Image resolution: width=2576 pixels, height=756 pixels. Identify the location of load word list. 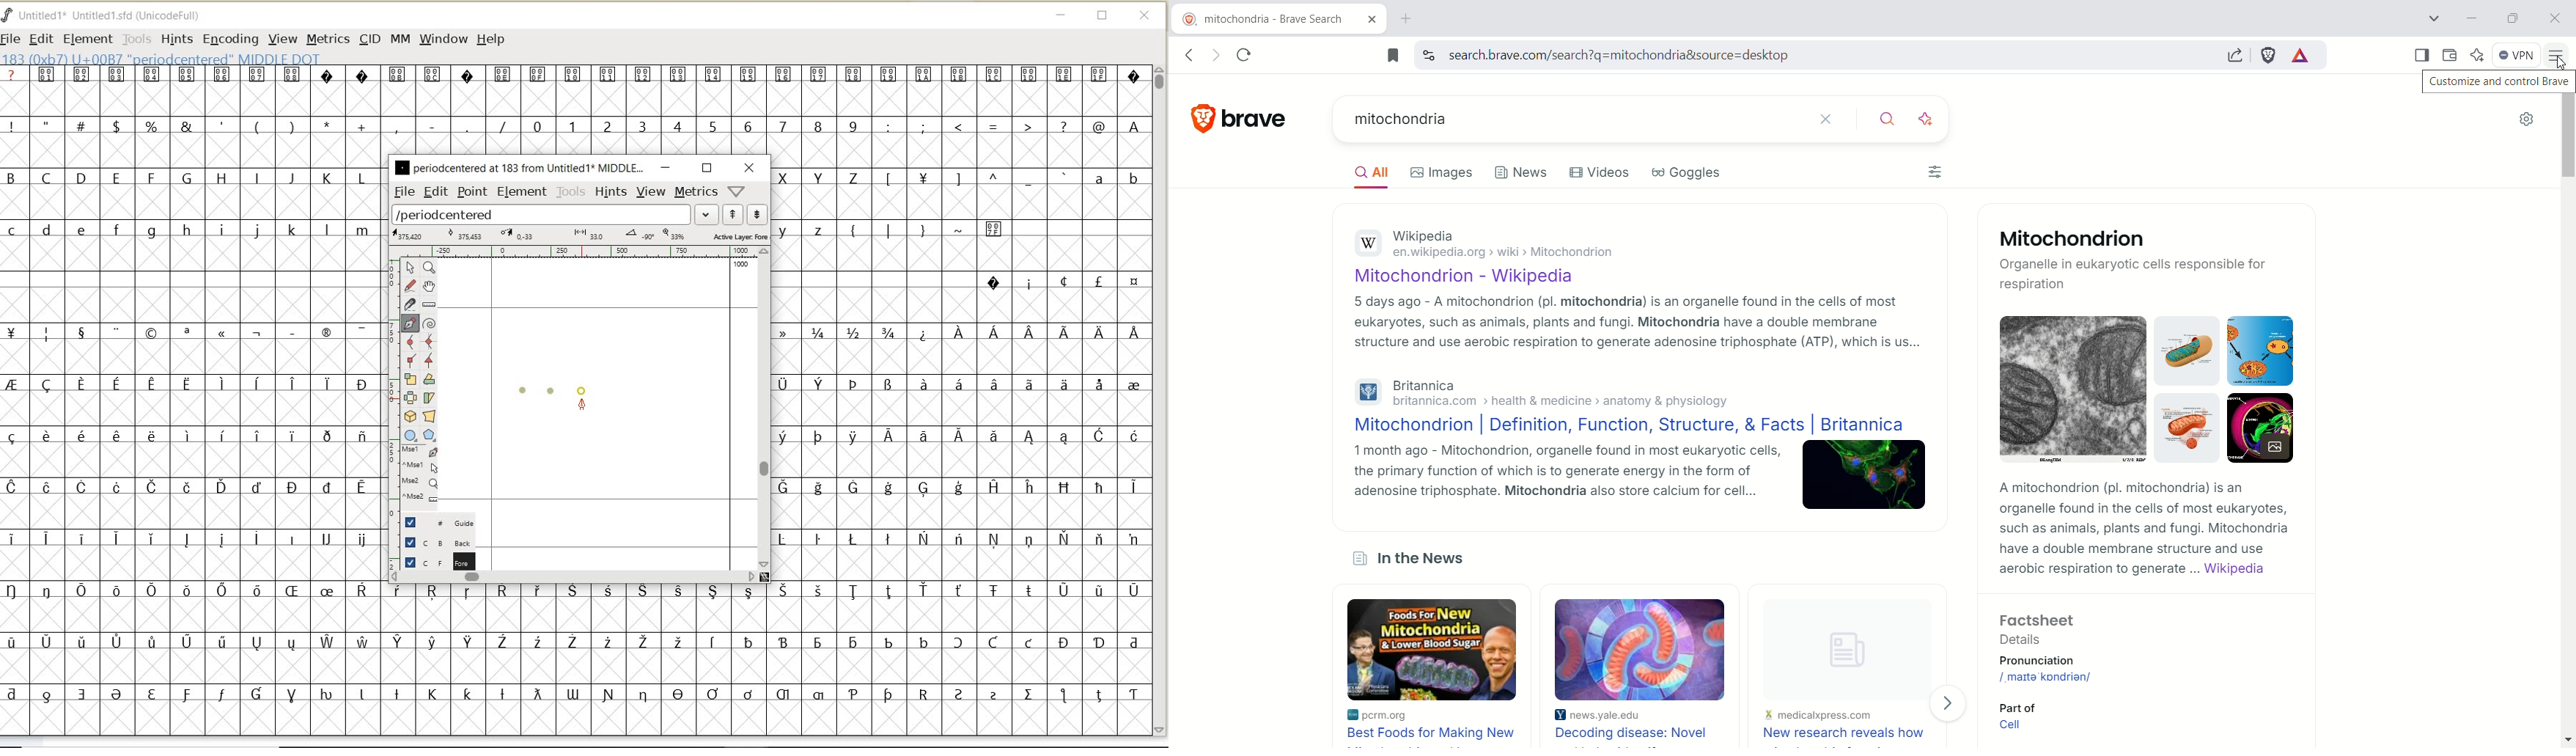
(542, 215).